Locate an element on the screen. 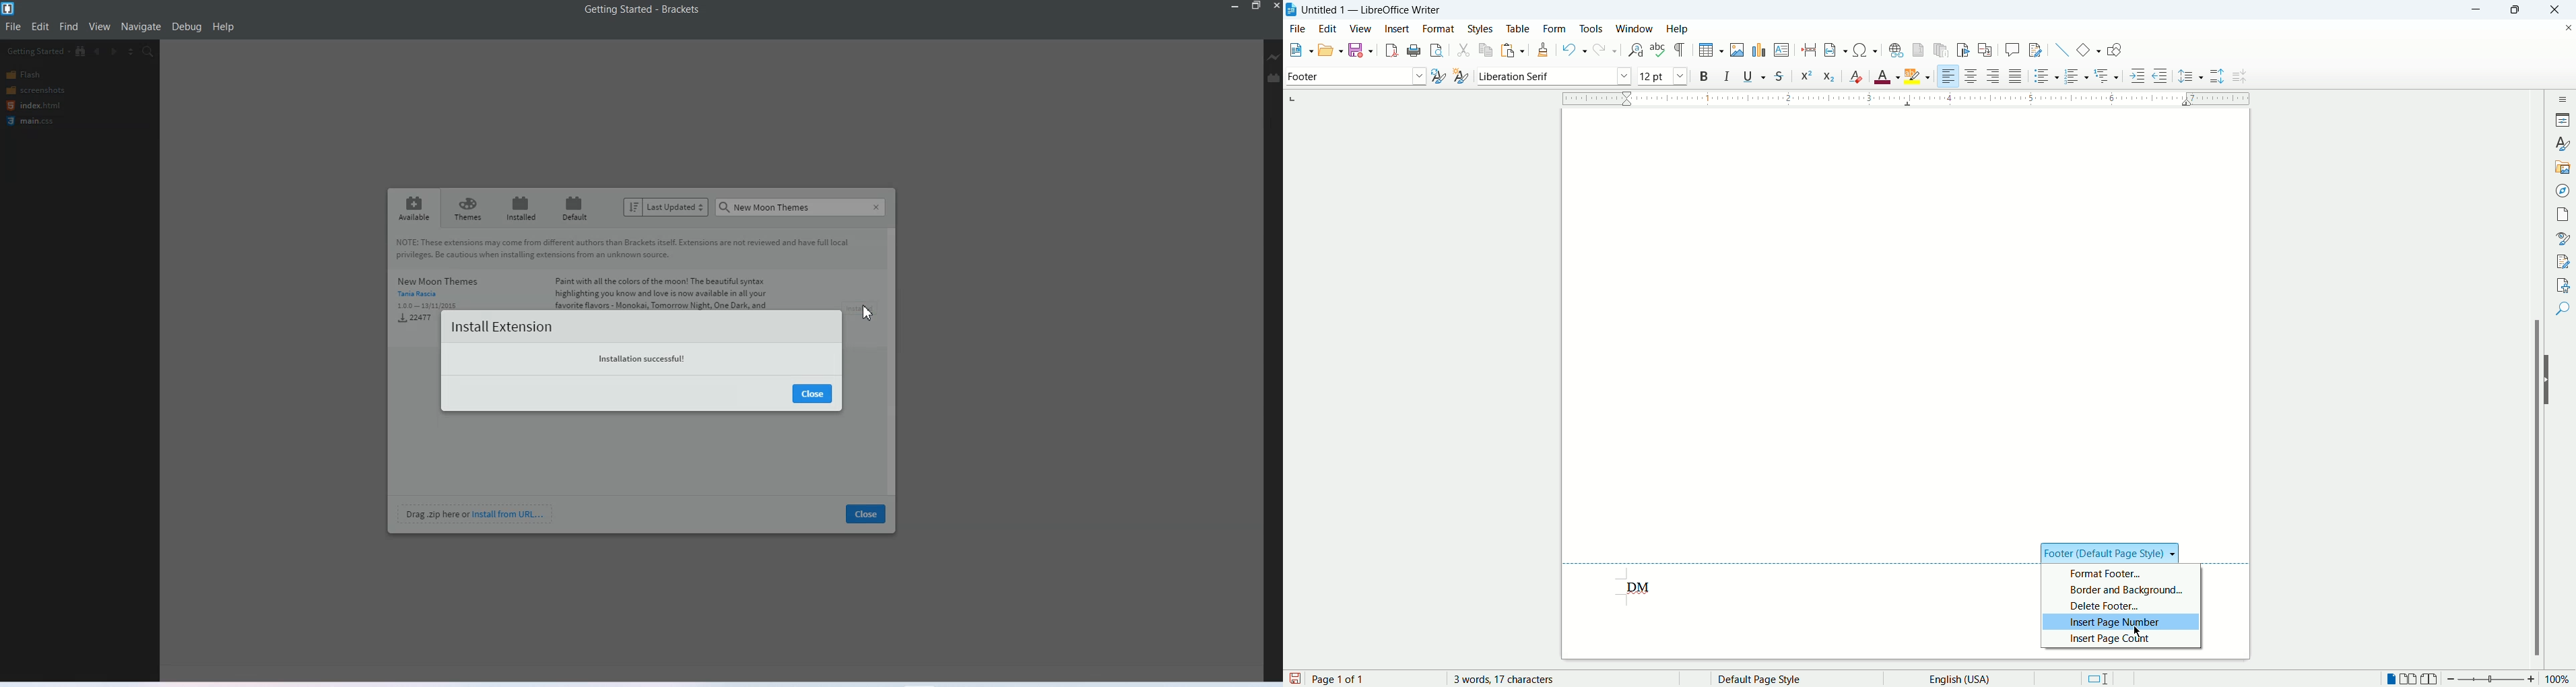 Image resolution: width=2576 pixels, height=700 pixels. View is located at coordinates (100, 27).